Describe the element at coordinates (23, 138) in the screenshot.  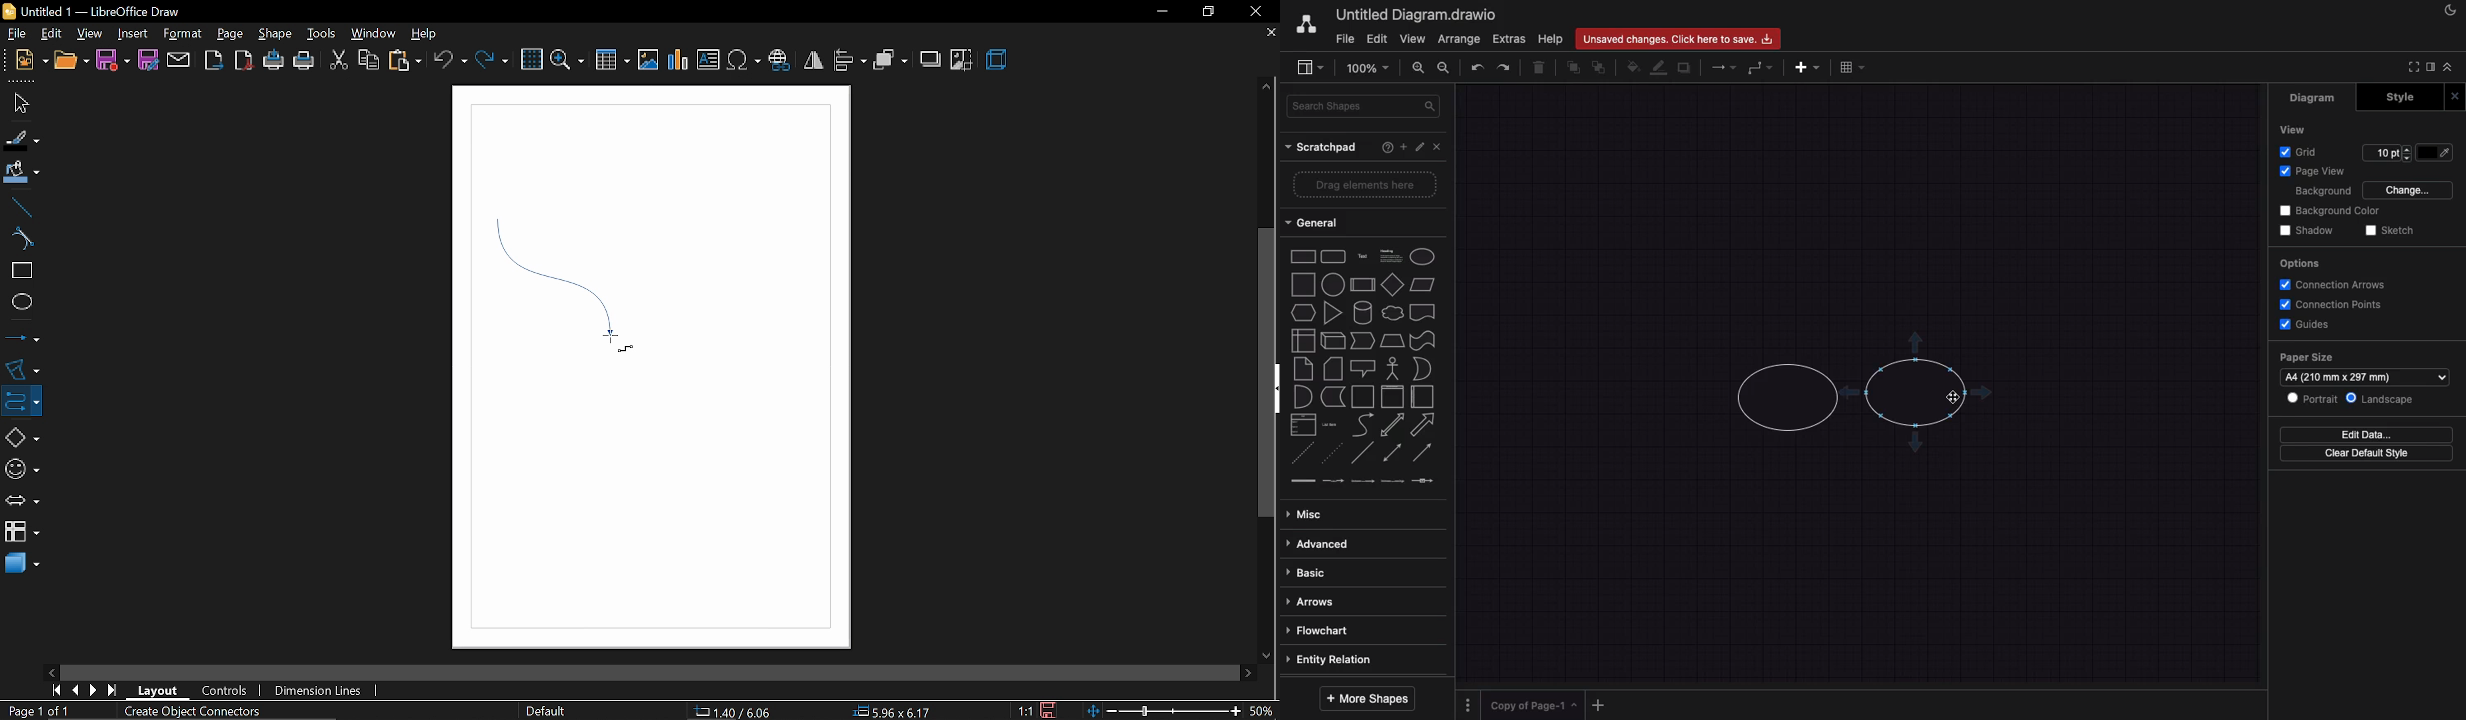
I see `fill line` at that location.